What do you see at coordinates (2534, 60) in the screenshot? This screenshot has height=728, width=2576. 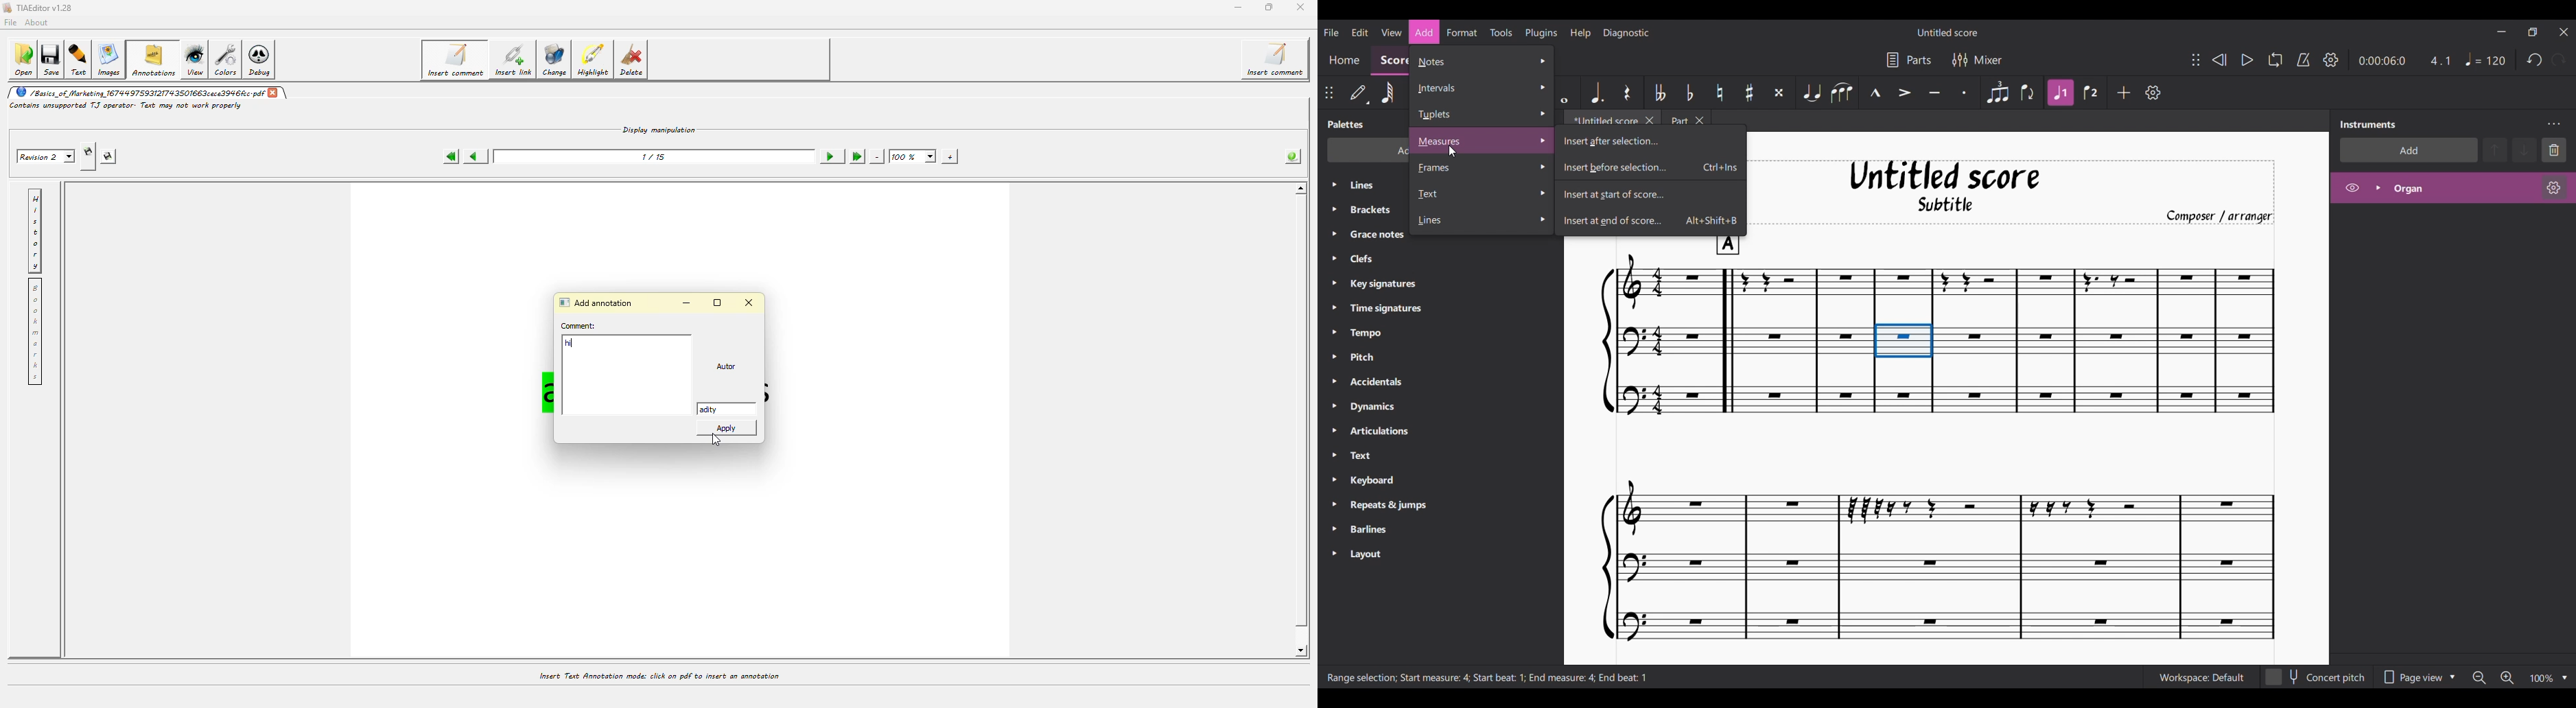 I see `Undo` at bounding box center [2534, 60].